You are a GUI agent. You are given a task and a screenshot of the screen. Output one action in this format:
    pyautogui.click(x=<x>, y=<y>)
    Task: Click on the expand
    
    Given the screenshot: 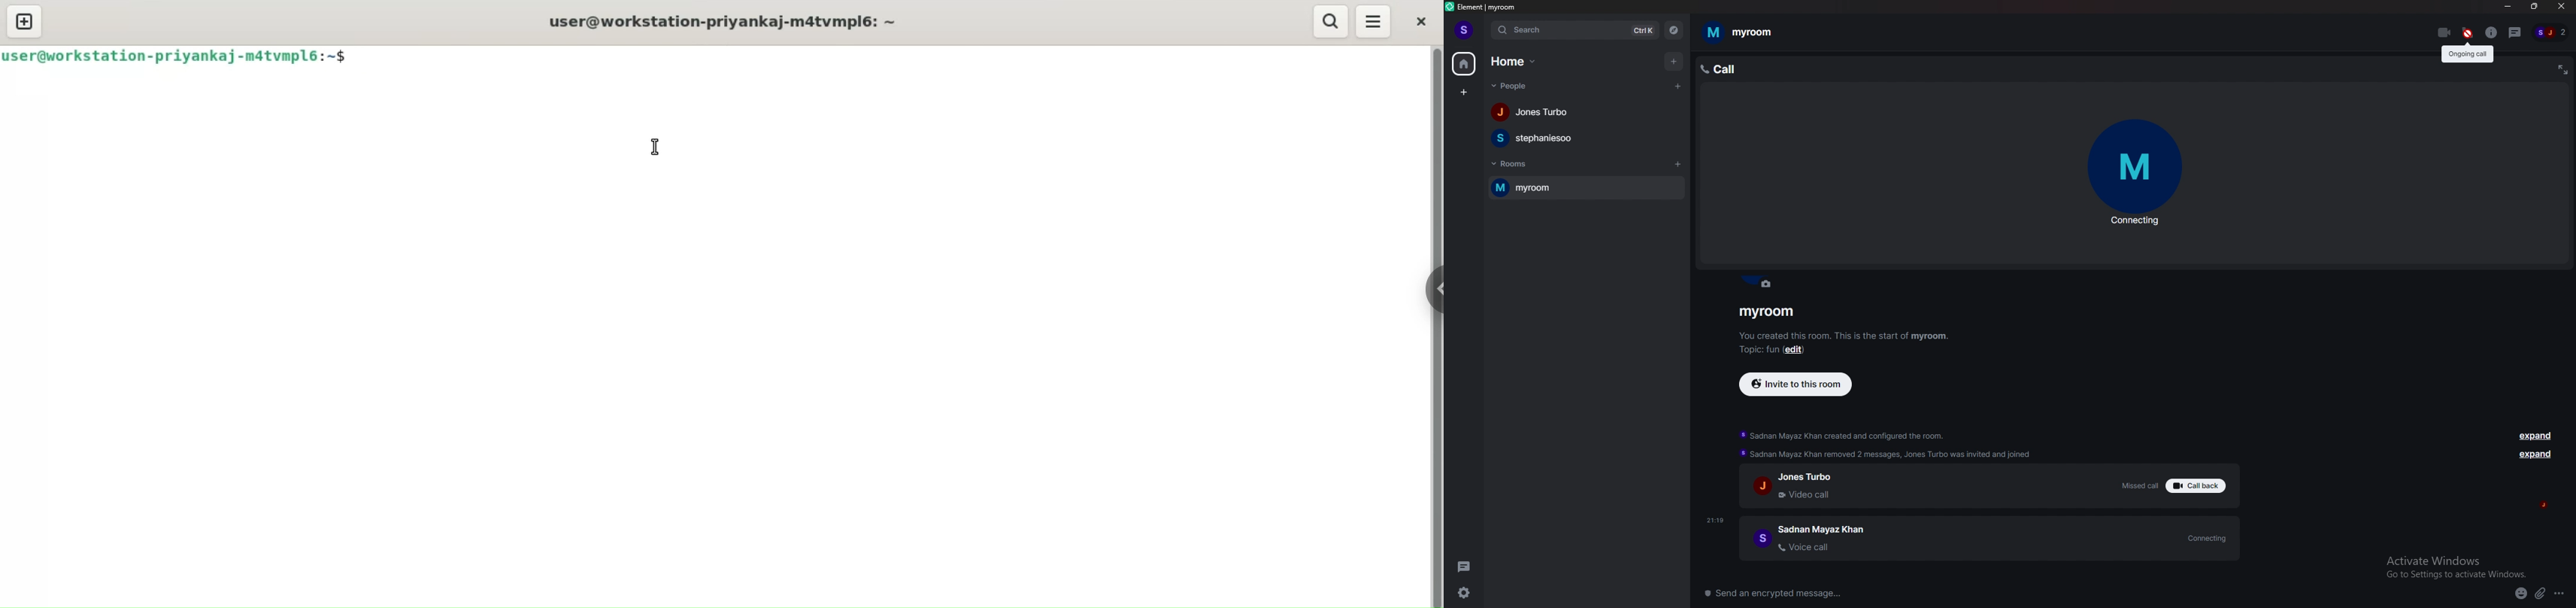 What is the action you would take?
    pyautogui.click(x=2538, y=456)
    